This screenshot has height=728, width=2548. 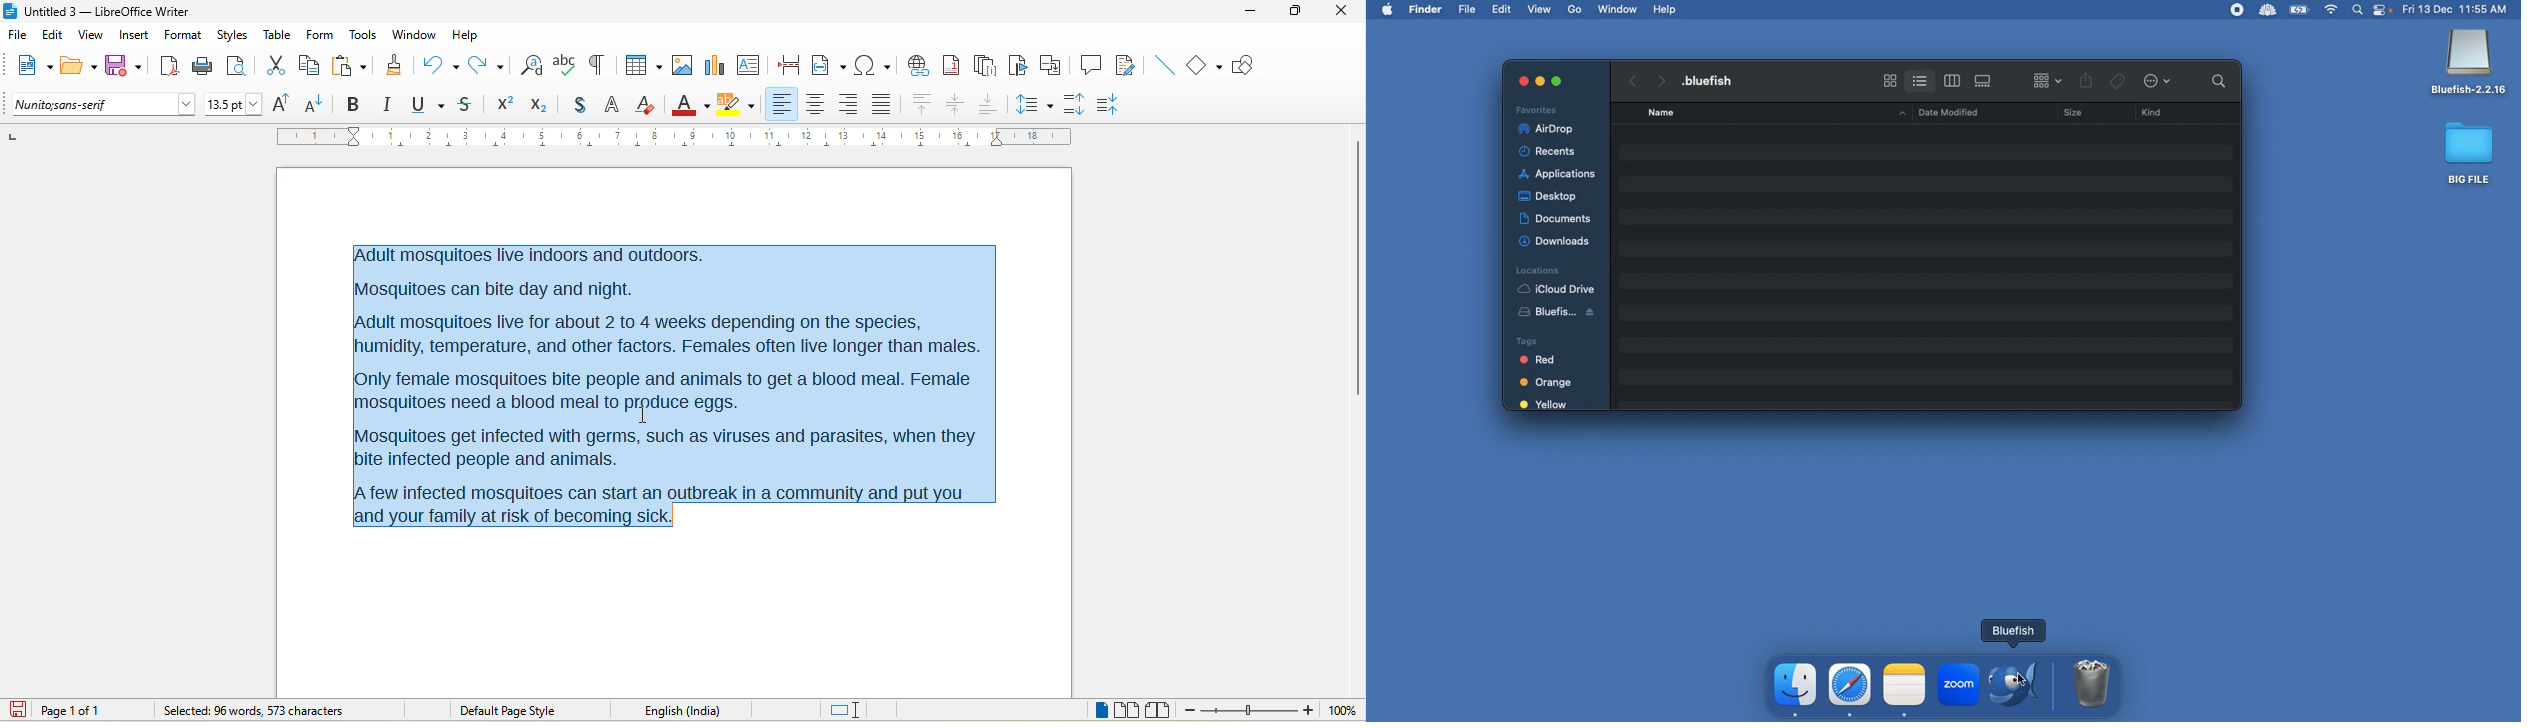 I want to click on List View, so click(x=1920, y=78).